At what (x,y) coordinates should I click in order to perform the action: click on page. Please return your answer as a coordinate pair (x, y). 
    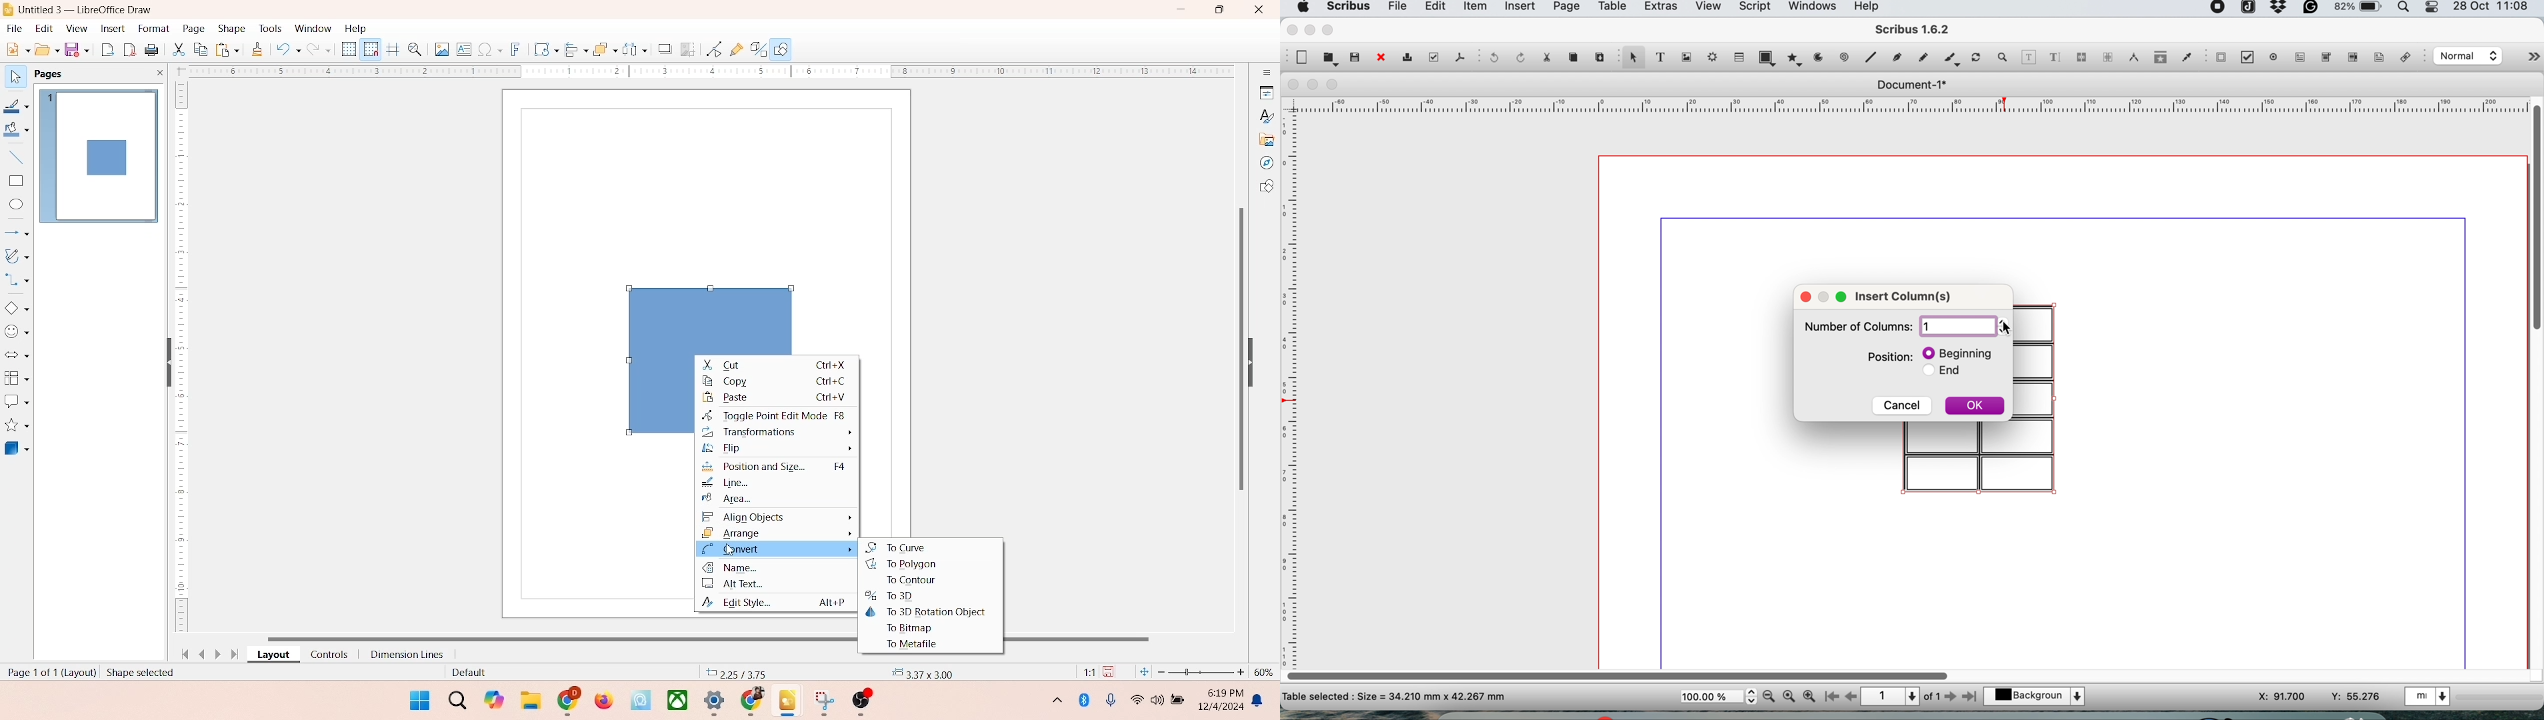
    Looking at the image, I should click on (1565, 8).